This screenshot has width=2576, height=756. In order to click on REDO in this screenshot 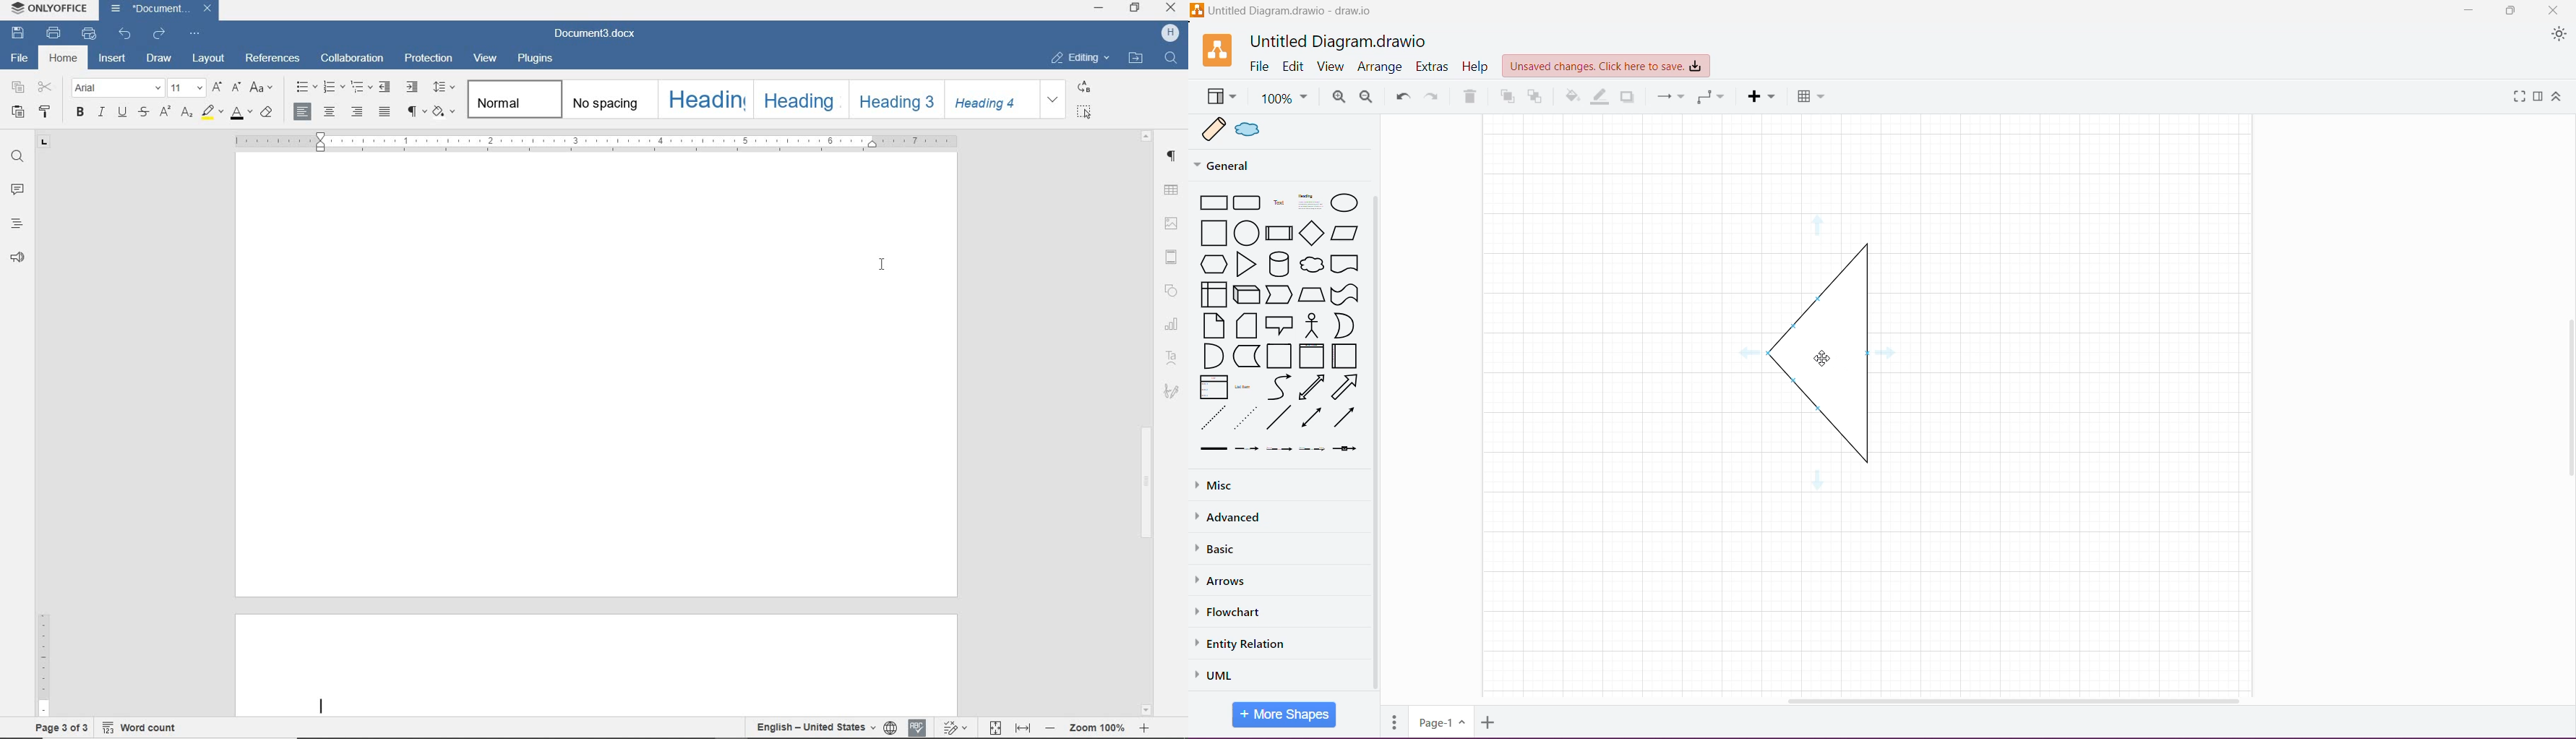, I will do `click(160, 32)`.